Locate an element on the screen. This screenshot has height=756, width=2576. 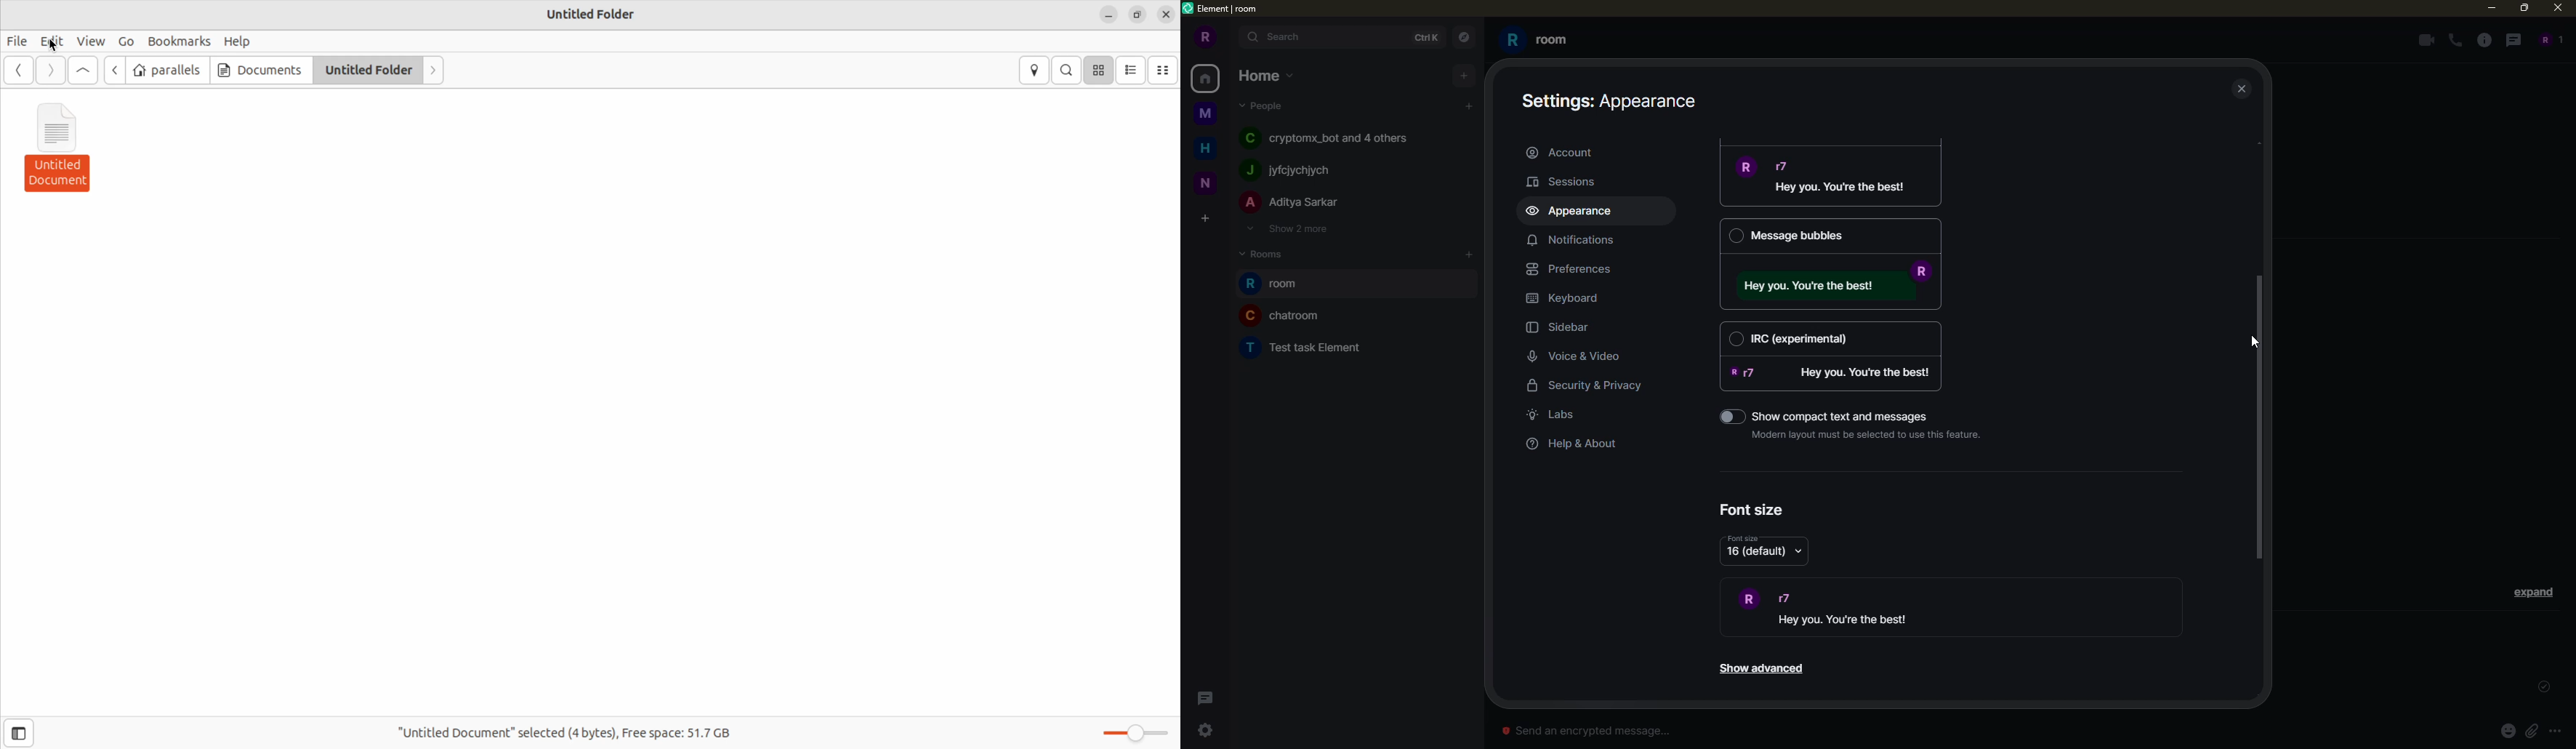
sent is located at coordinates (2541, 687).